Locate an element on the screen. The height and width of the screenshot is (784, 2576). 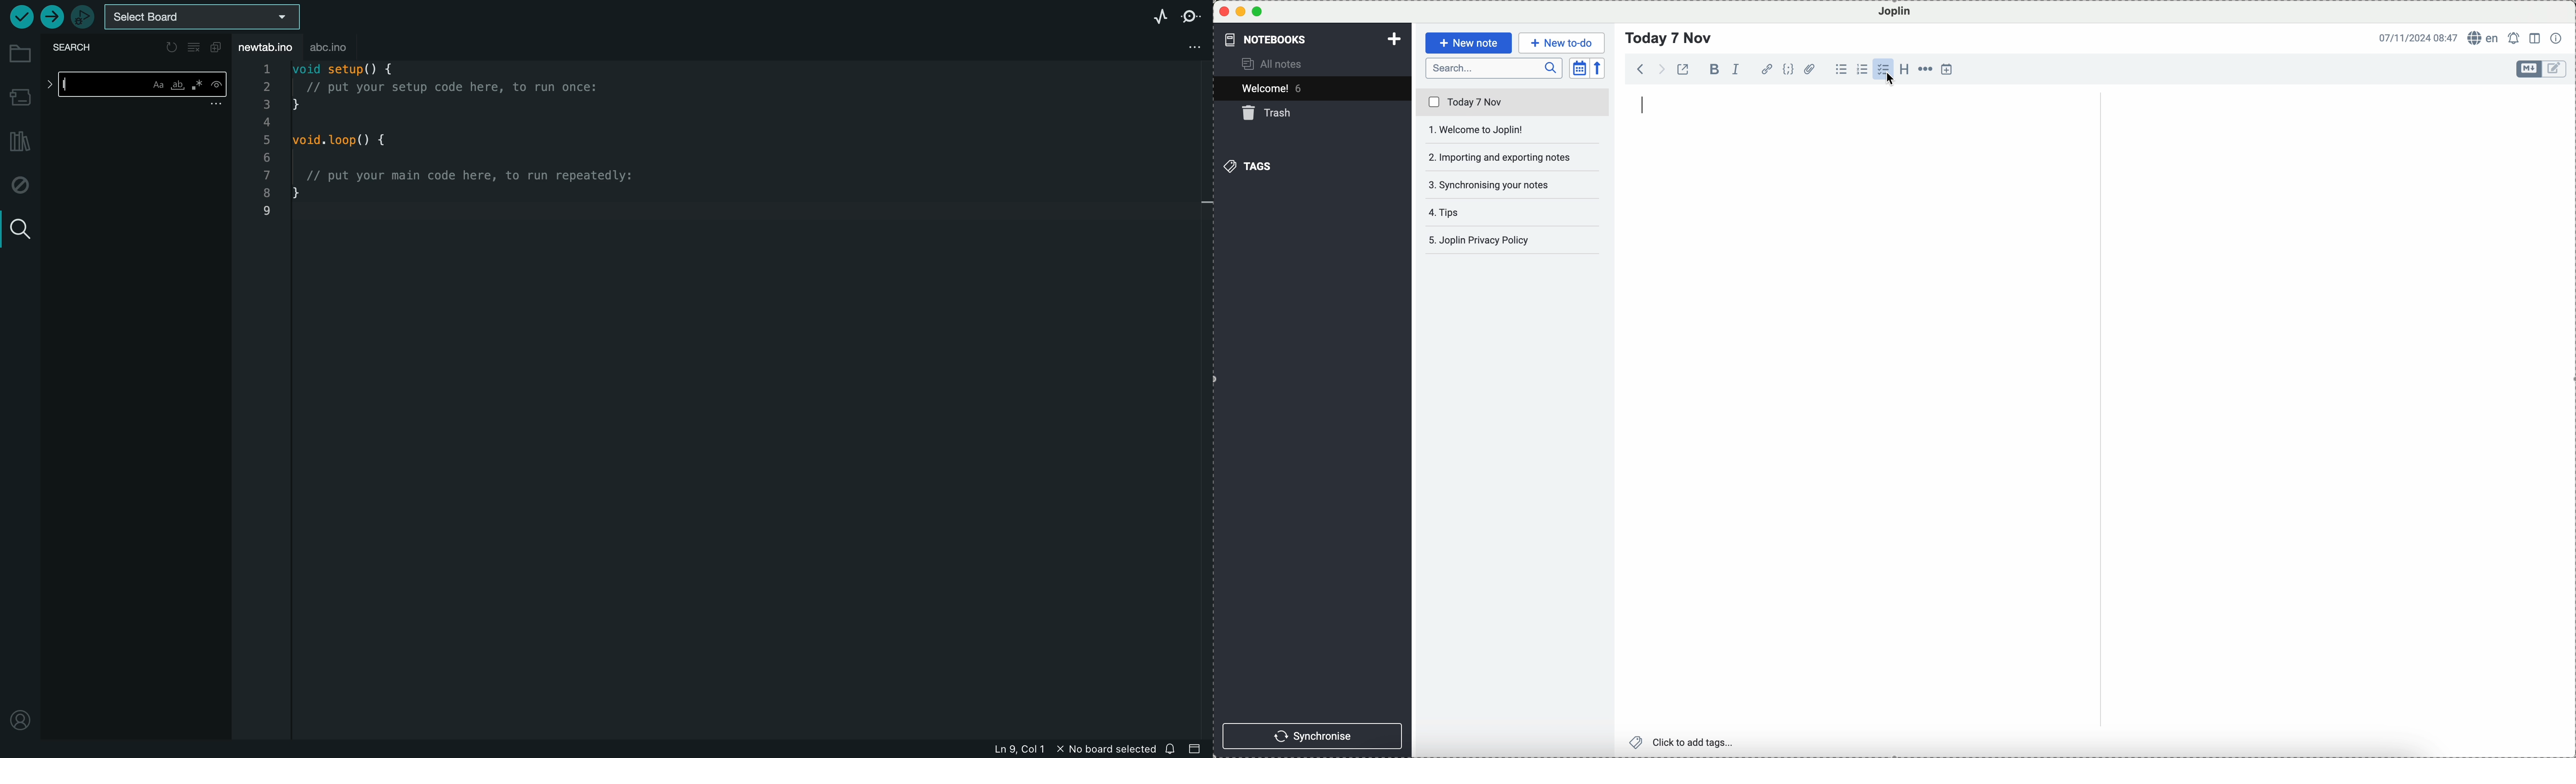
reverse sort order is located at coordinates (1598, 68).